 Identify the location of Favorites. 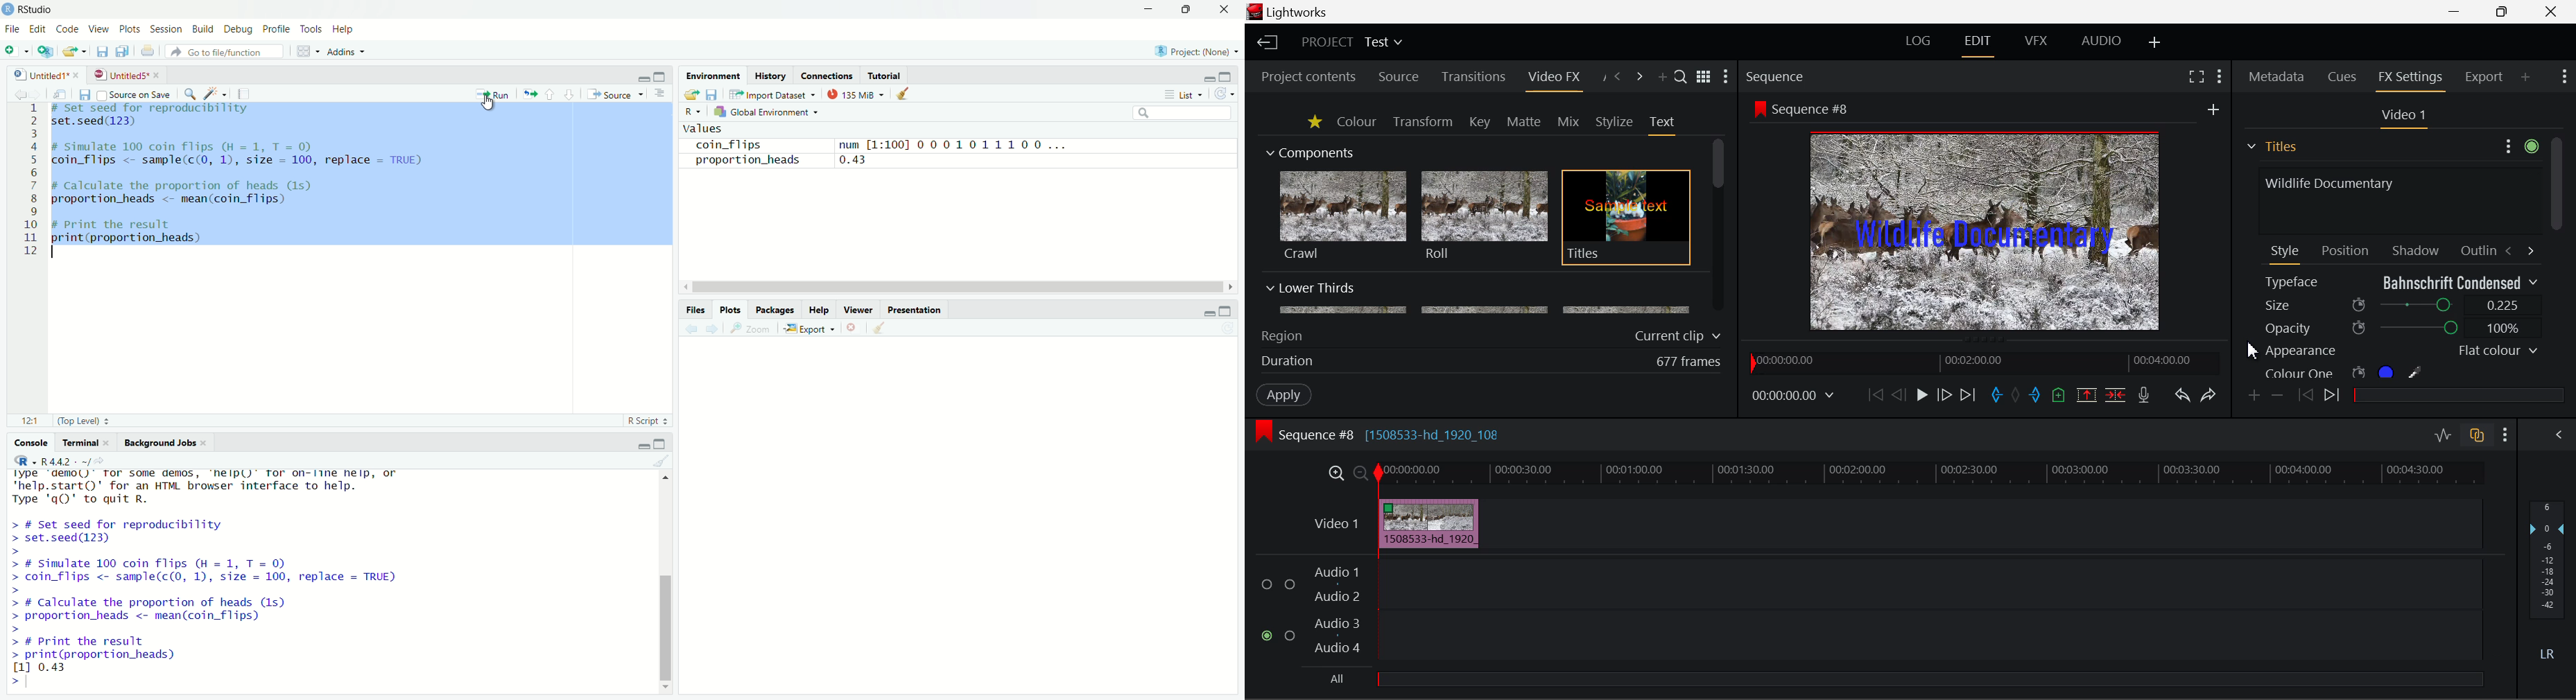
(1316, 123).